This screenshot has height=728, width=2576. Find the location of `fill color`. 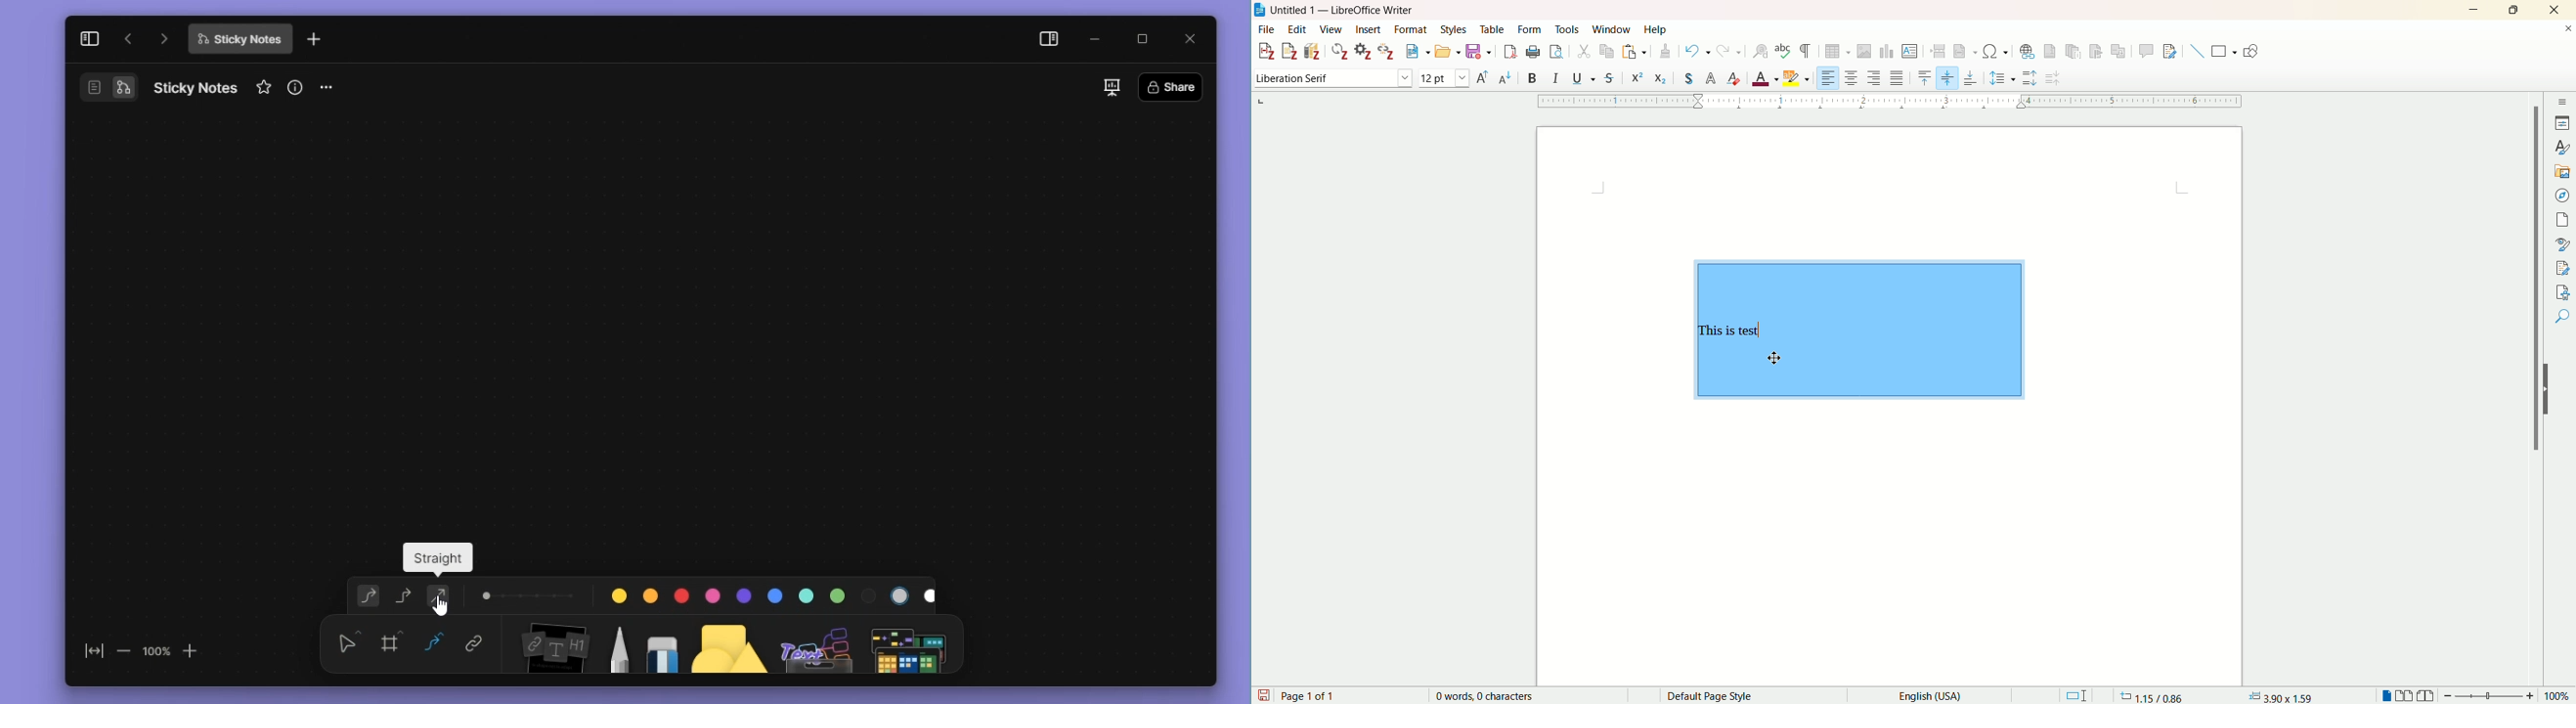

fill color is located at coordinates (1984, 77).